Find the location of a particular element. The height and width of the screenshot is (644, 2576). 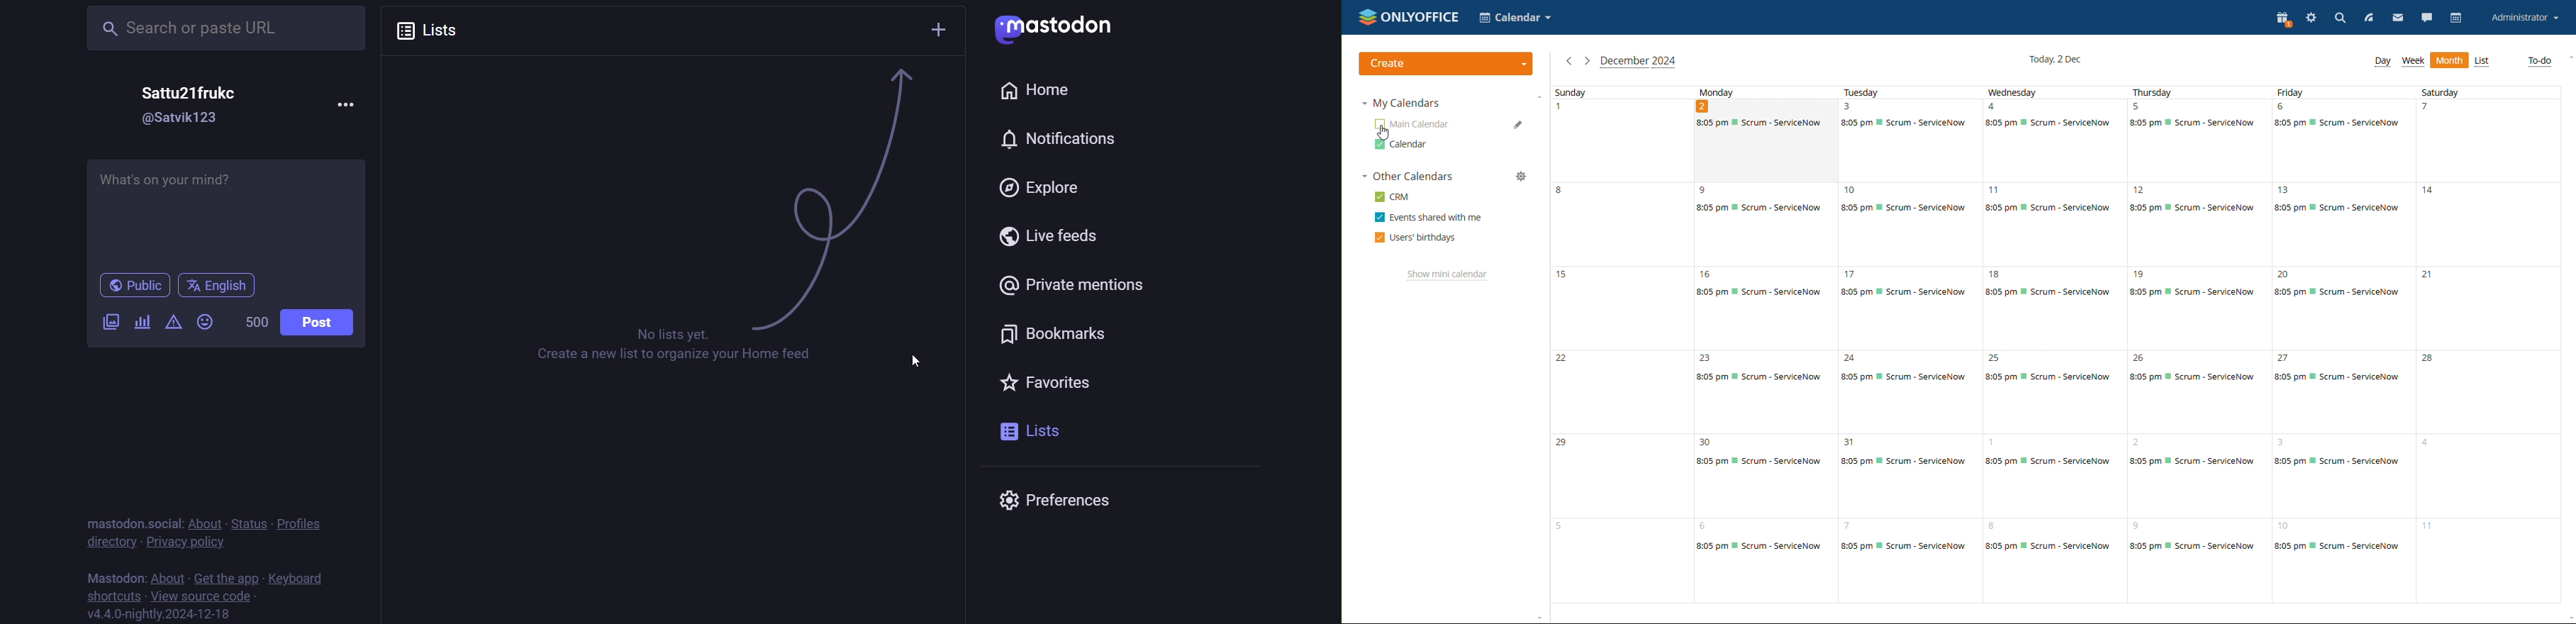

live feed is located at coordinates (1055, 236).